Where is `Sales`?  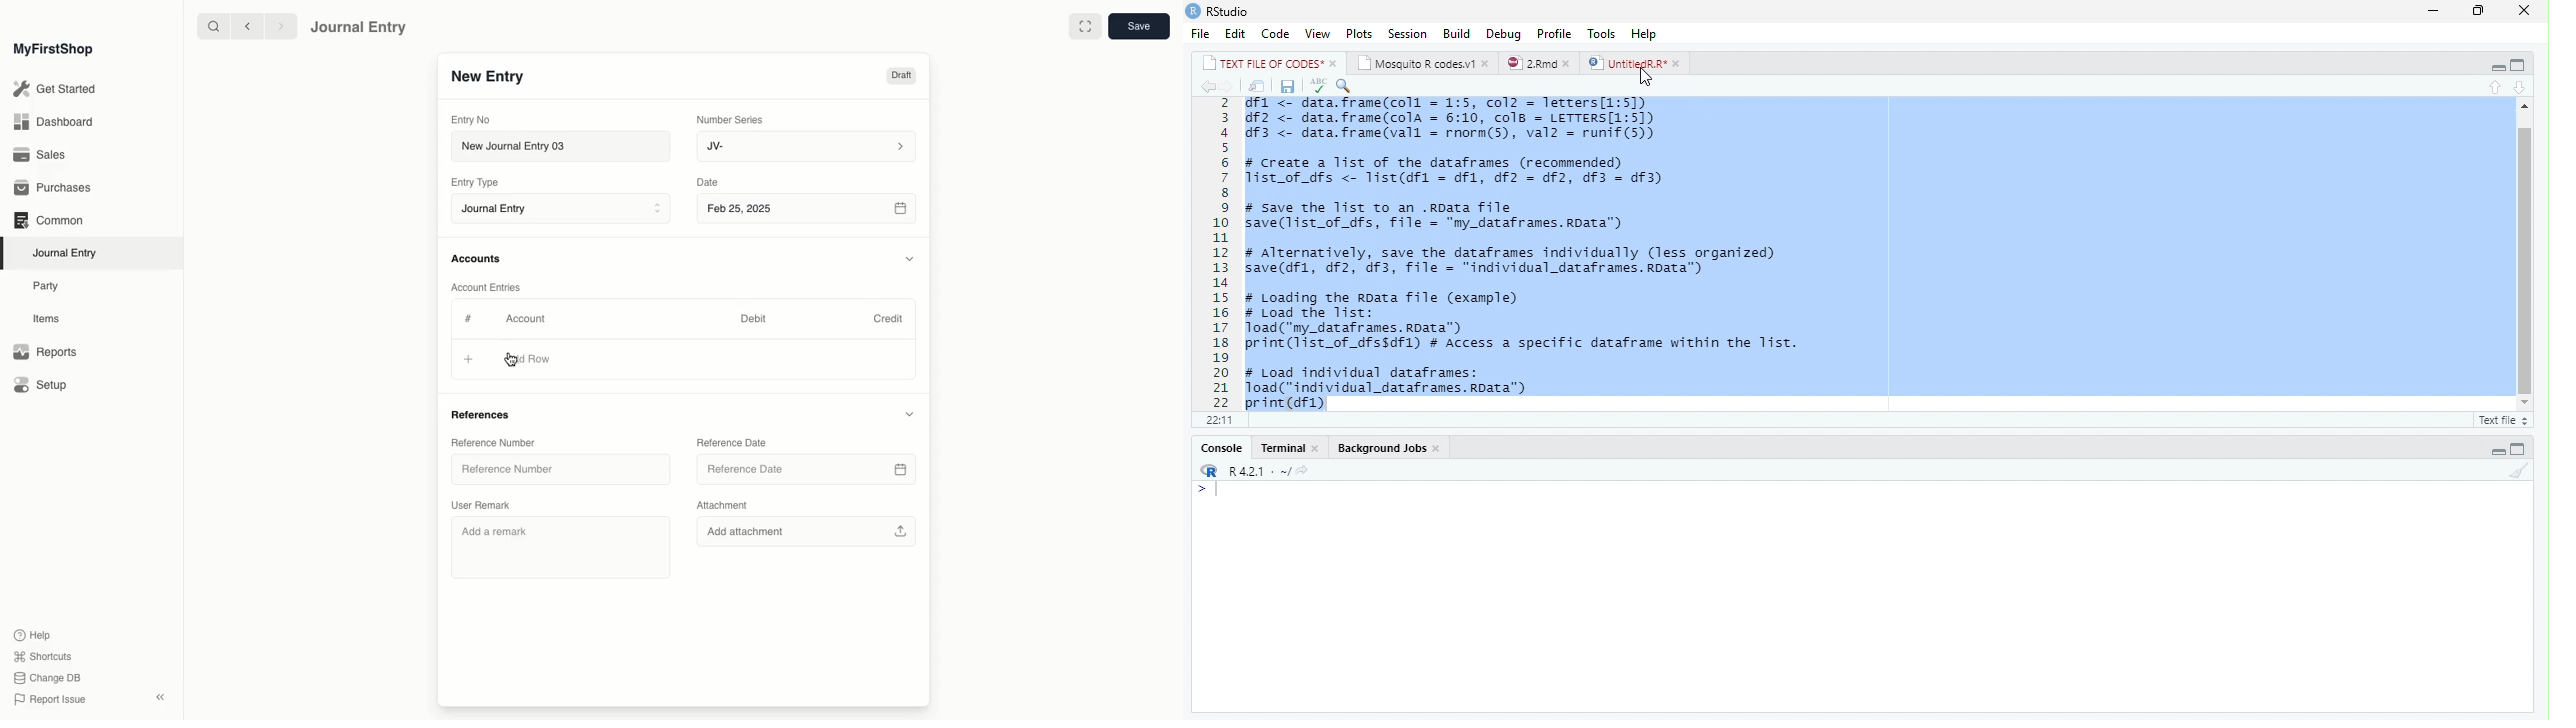 Sales is located at coordinates (40, 156).